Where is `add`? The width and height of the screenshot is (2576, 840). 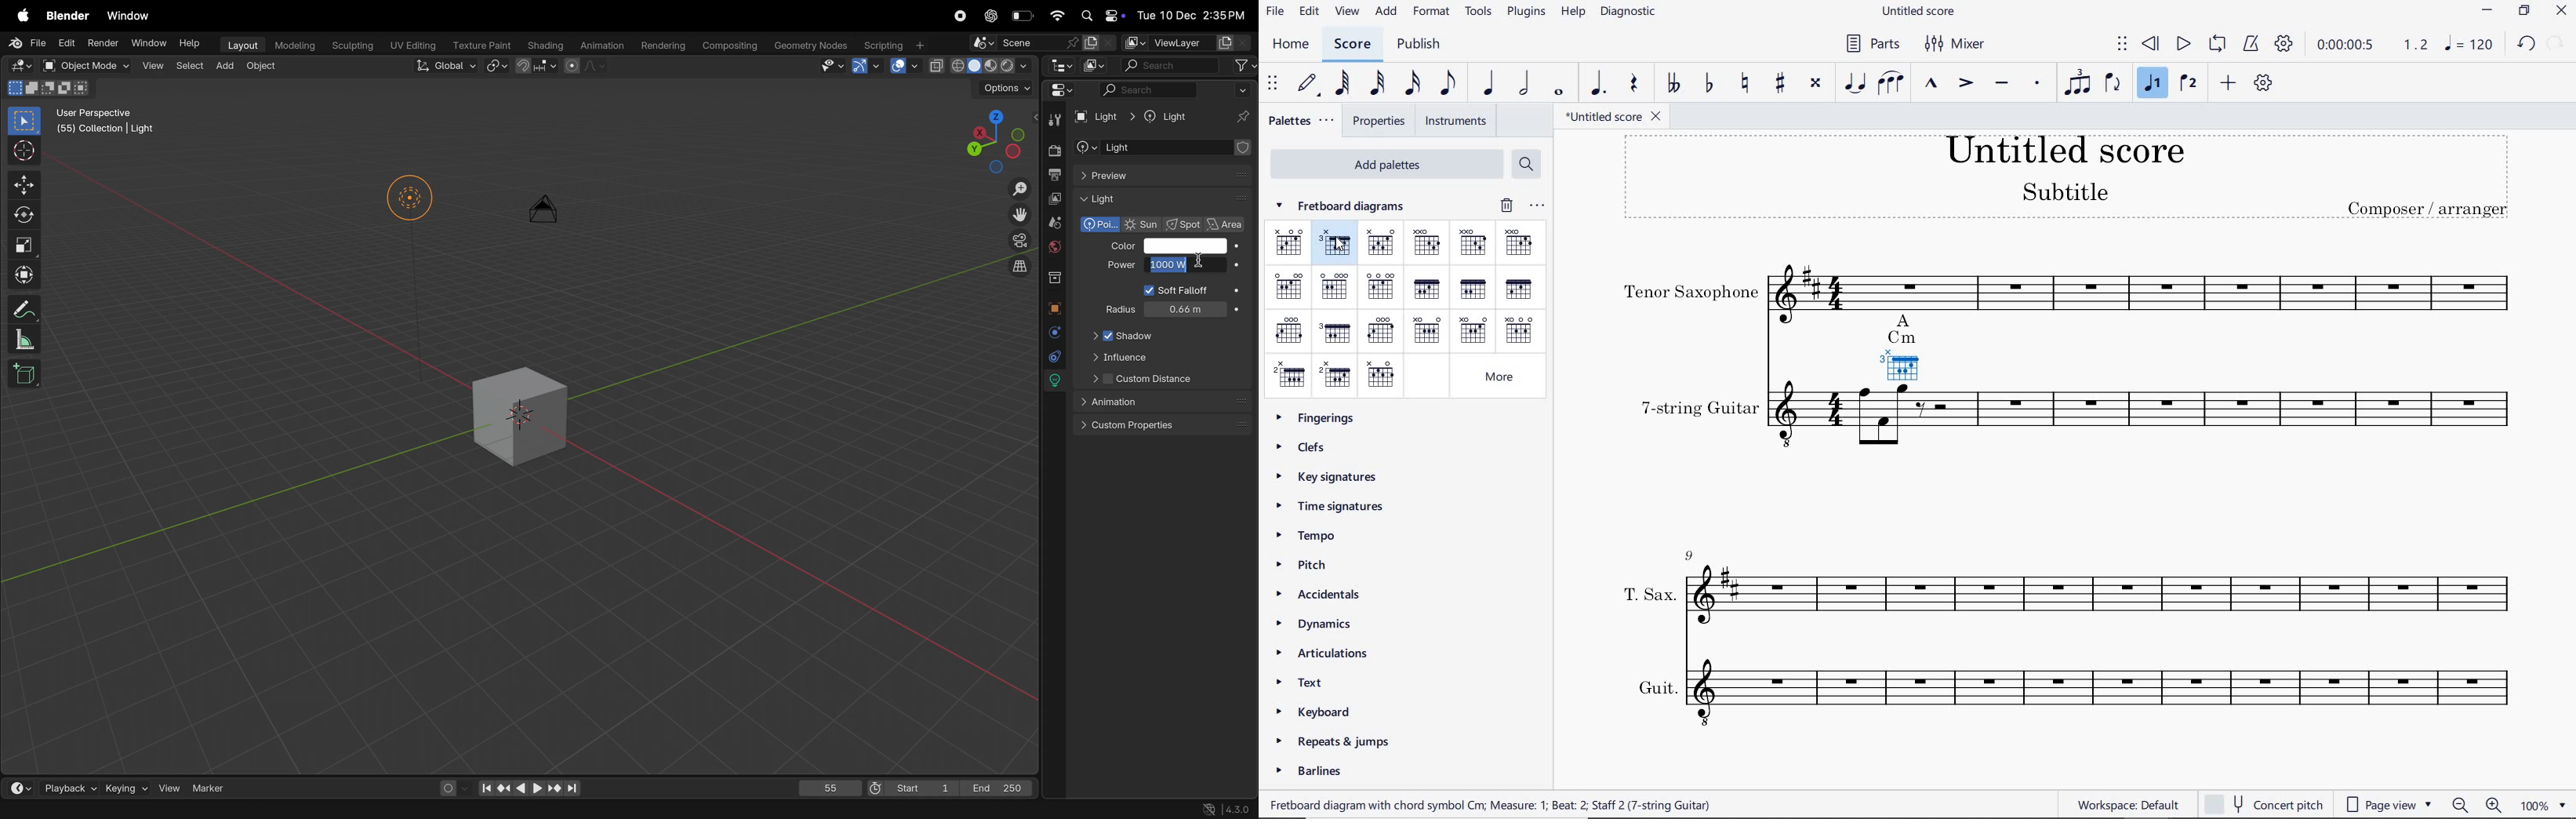
add is located at coordinates (227, 67).